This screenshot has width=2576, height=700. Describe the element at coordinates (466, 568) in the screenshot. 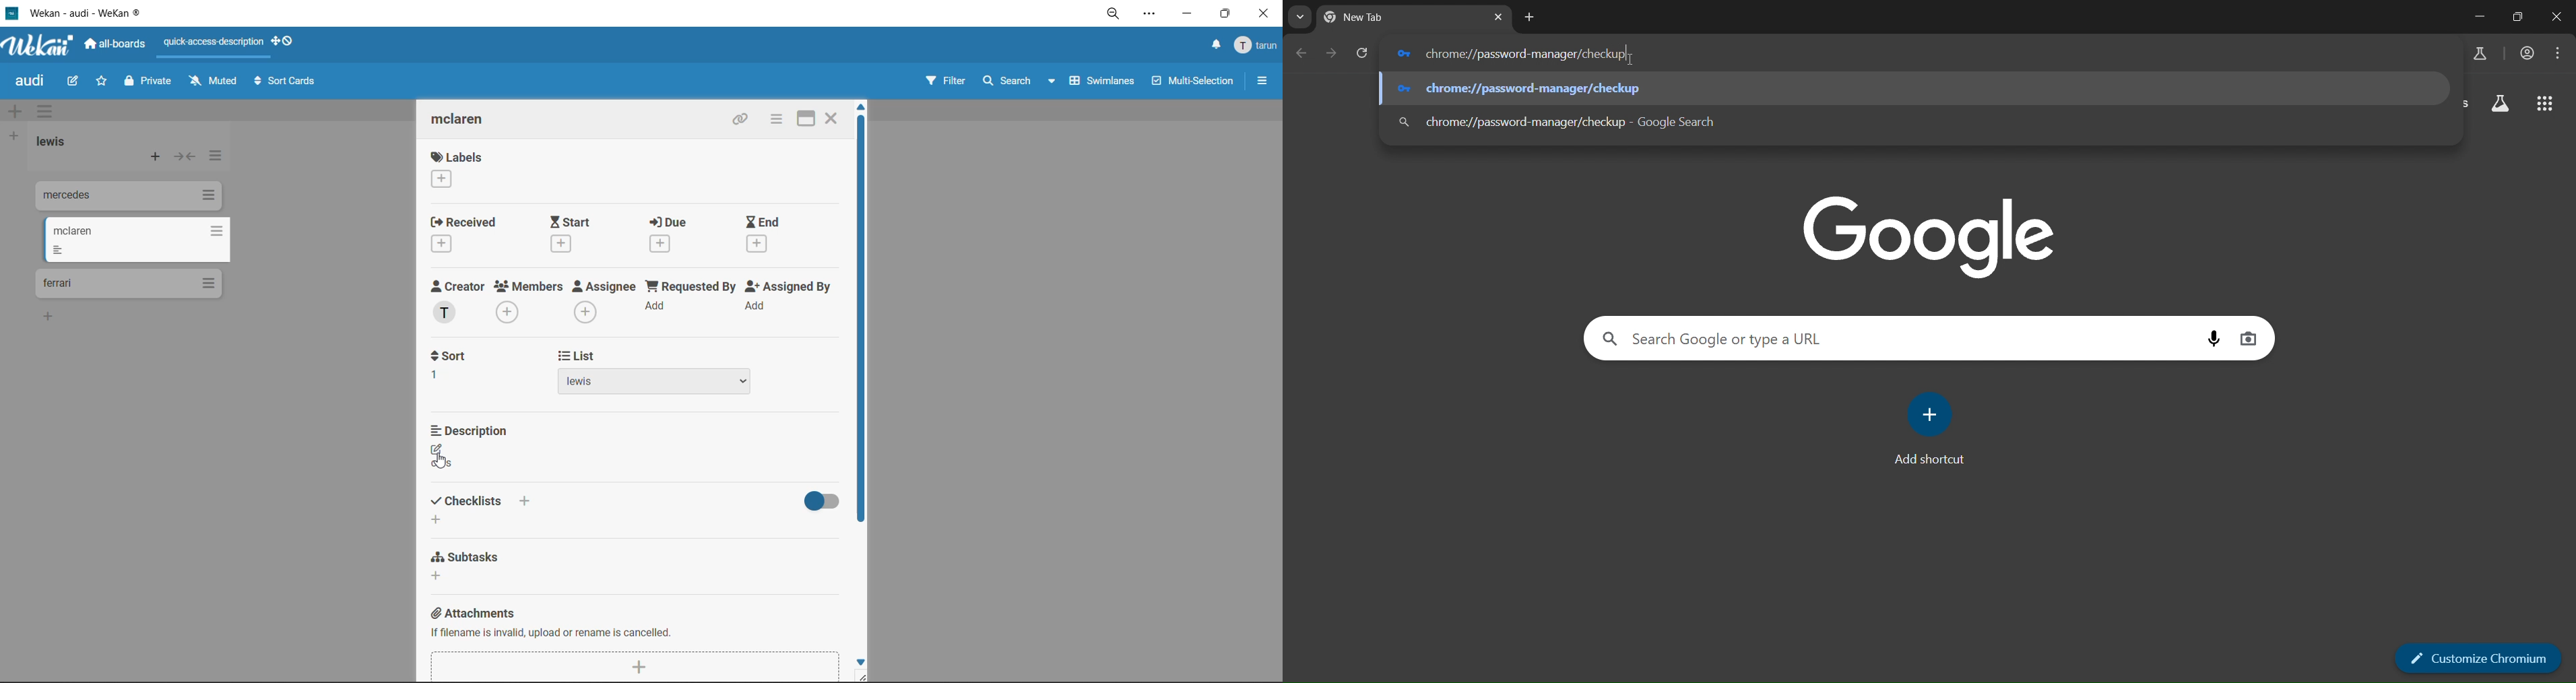

I see `subtasks` at that location.